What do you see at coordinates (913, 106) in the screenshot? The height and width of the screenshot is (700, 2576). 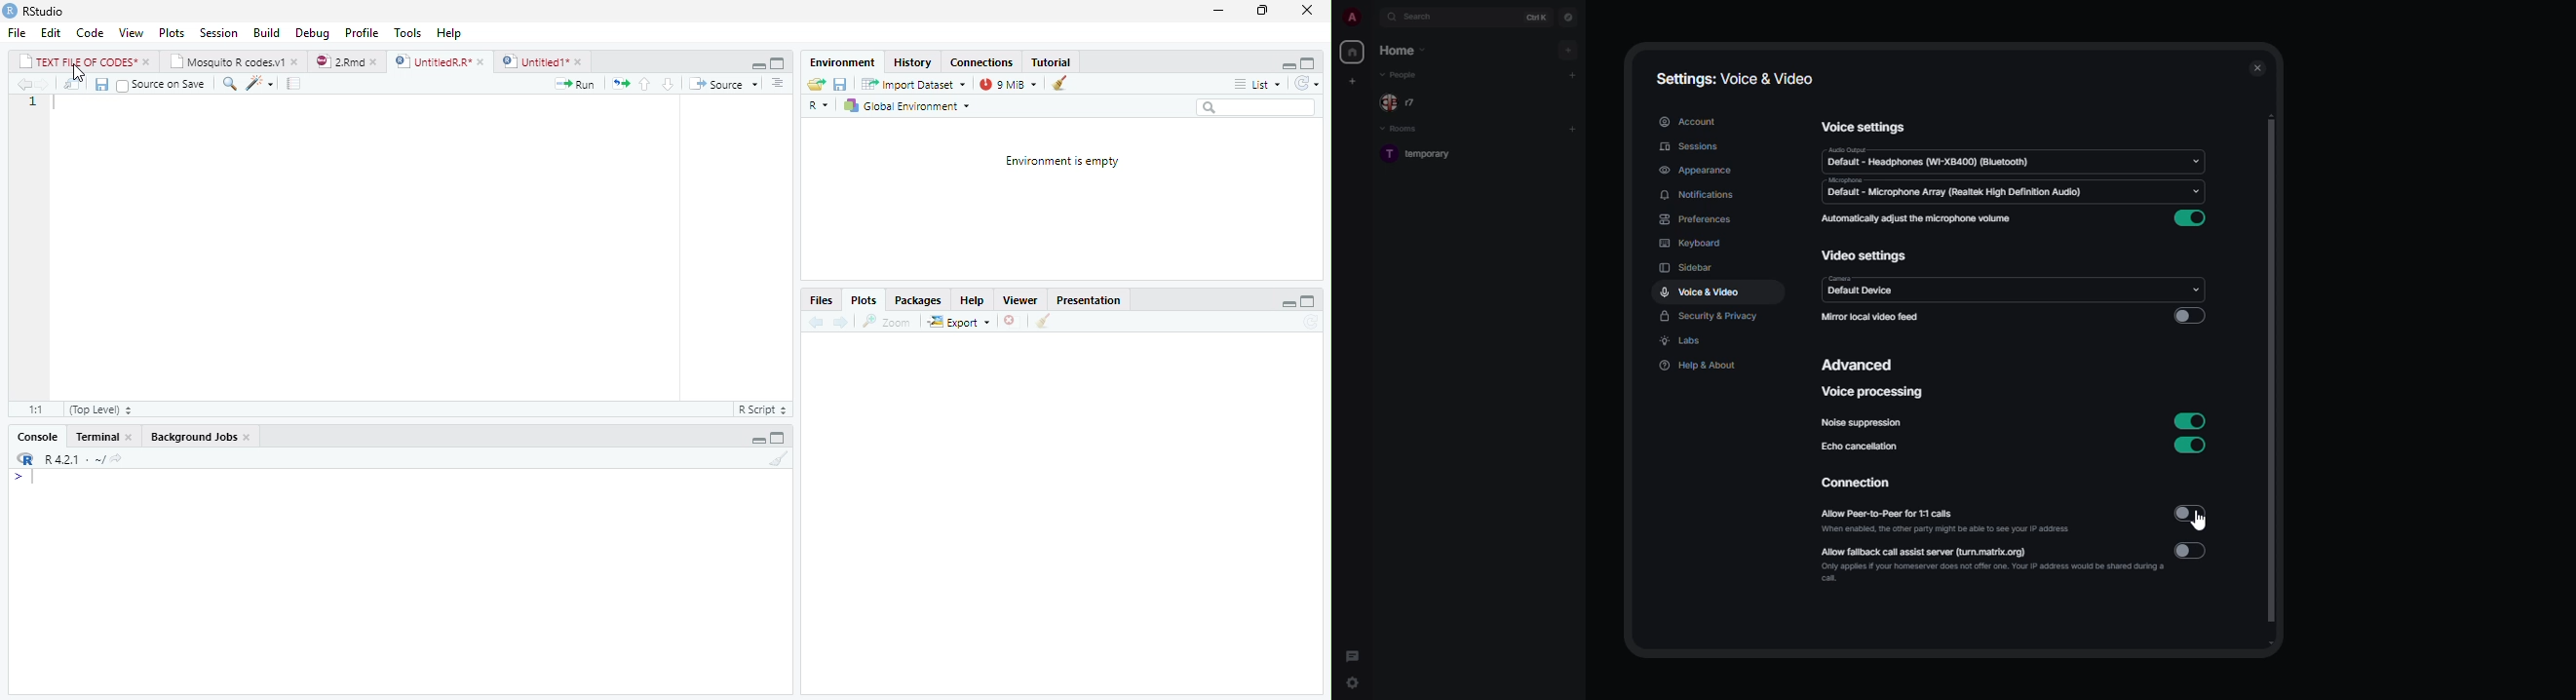 I see ` Global Environment +` at bounding box center [913, 106].